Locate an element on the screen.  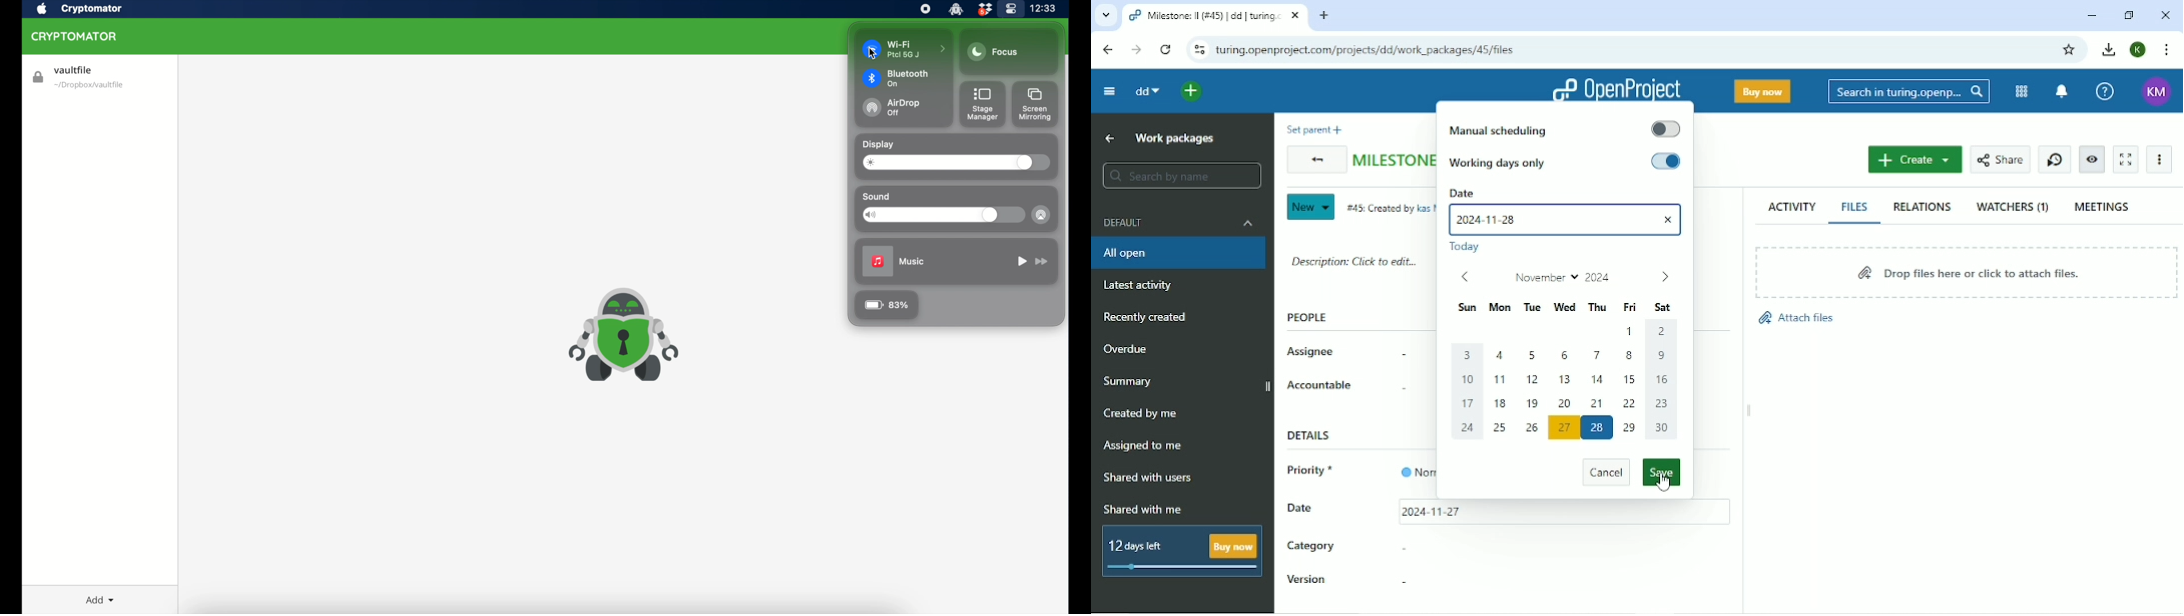
Activity is located at coordinates (1792, 206).